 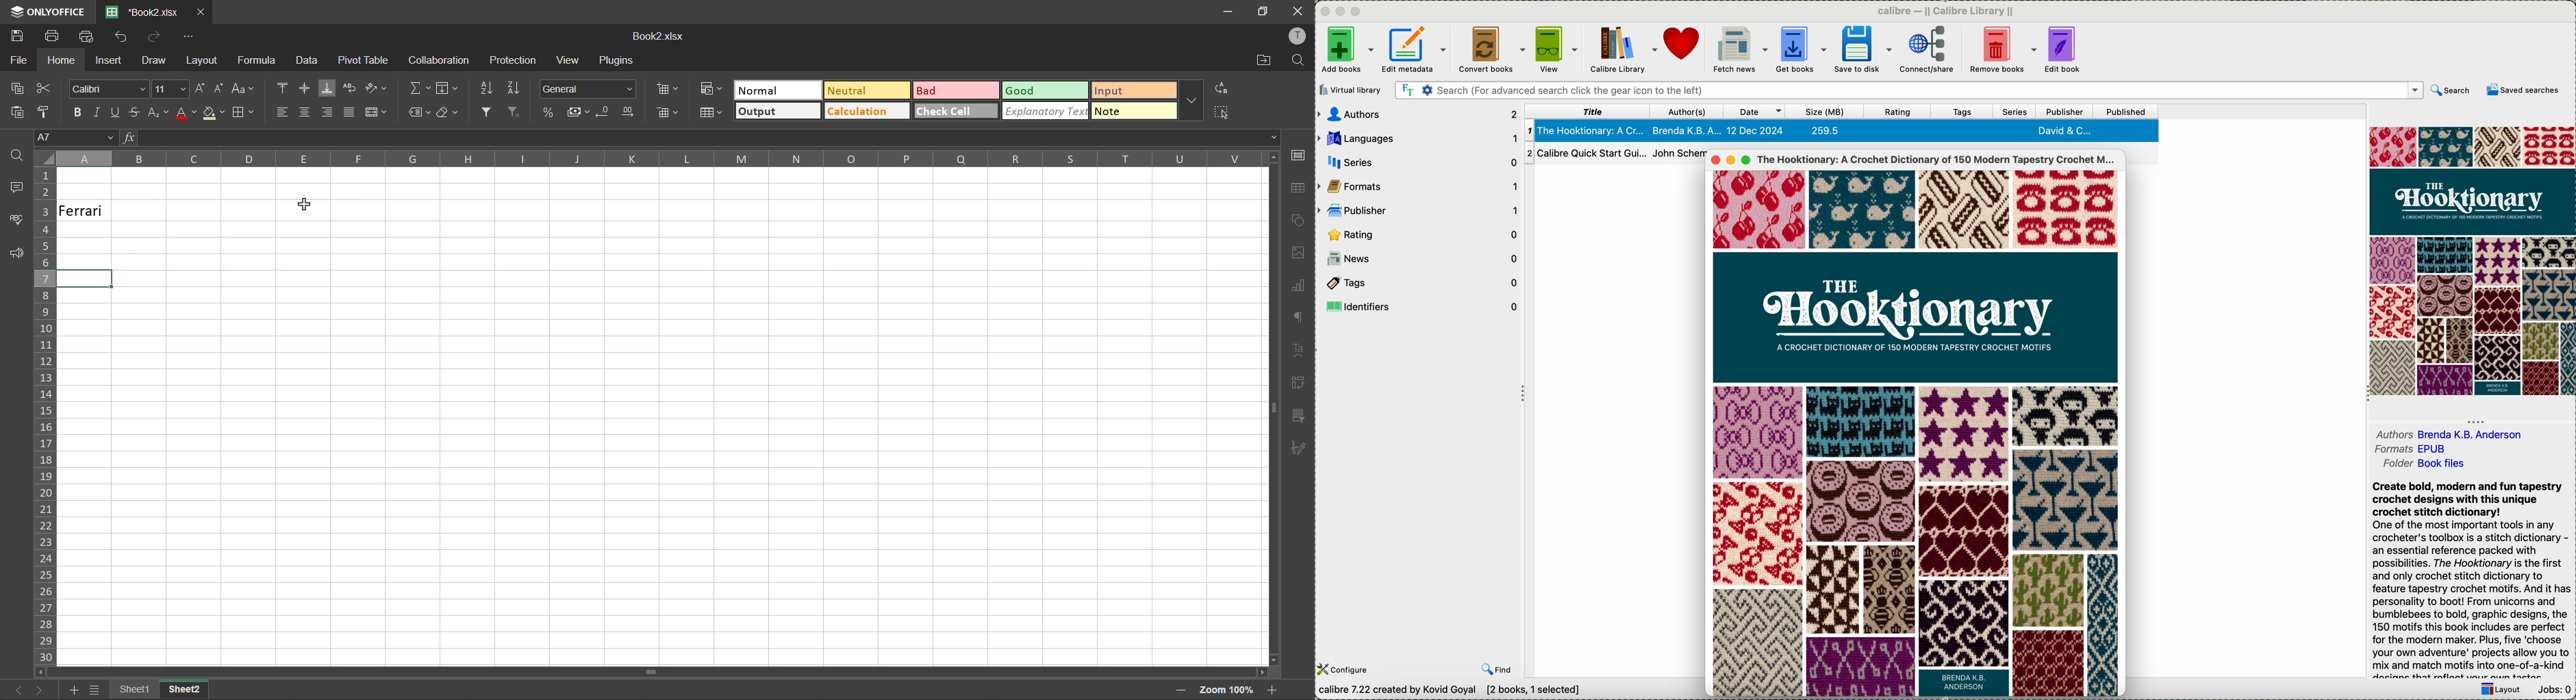 I want to click on author(s), so click(x=1688, y=112).